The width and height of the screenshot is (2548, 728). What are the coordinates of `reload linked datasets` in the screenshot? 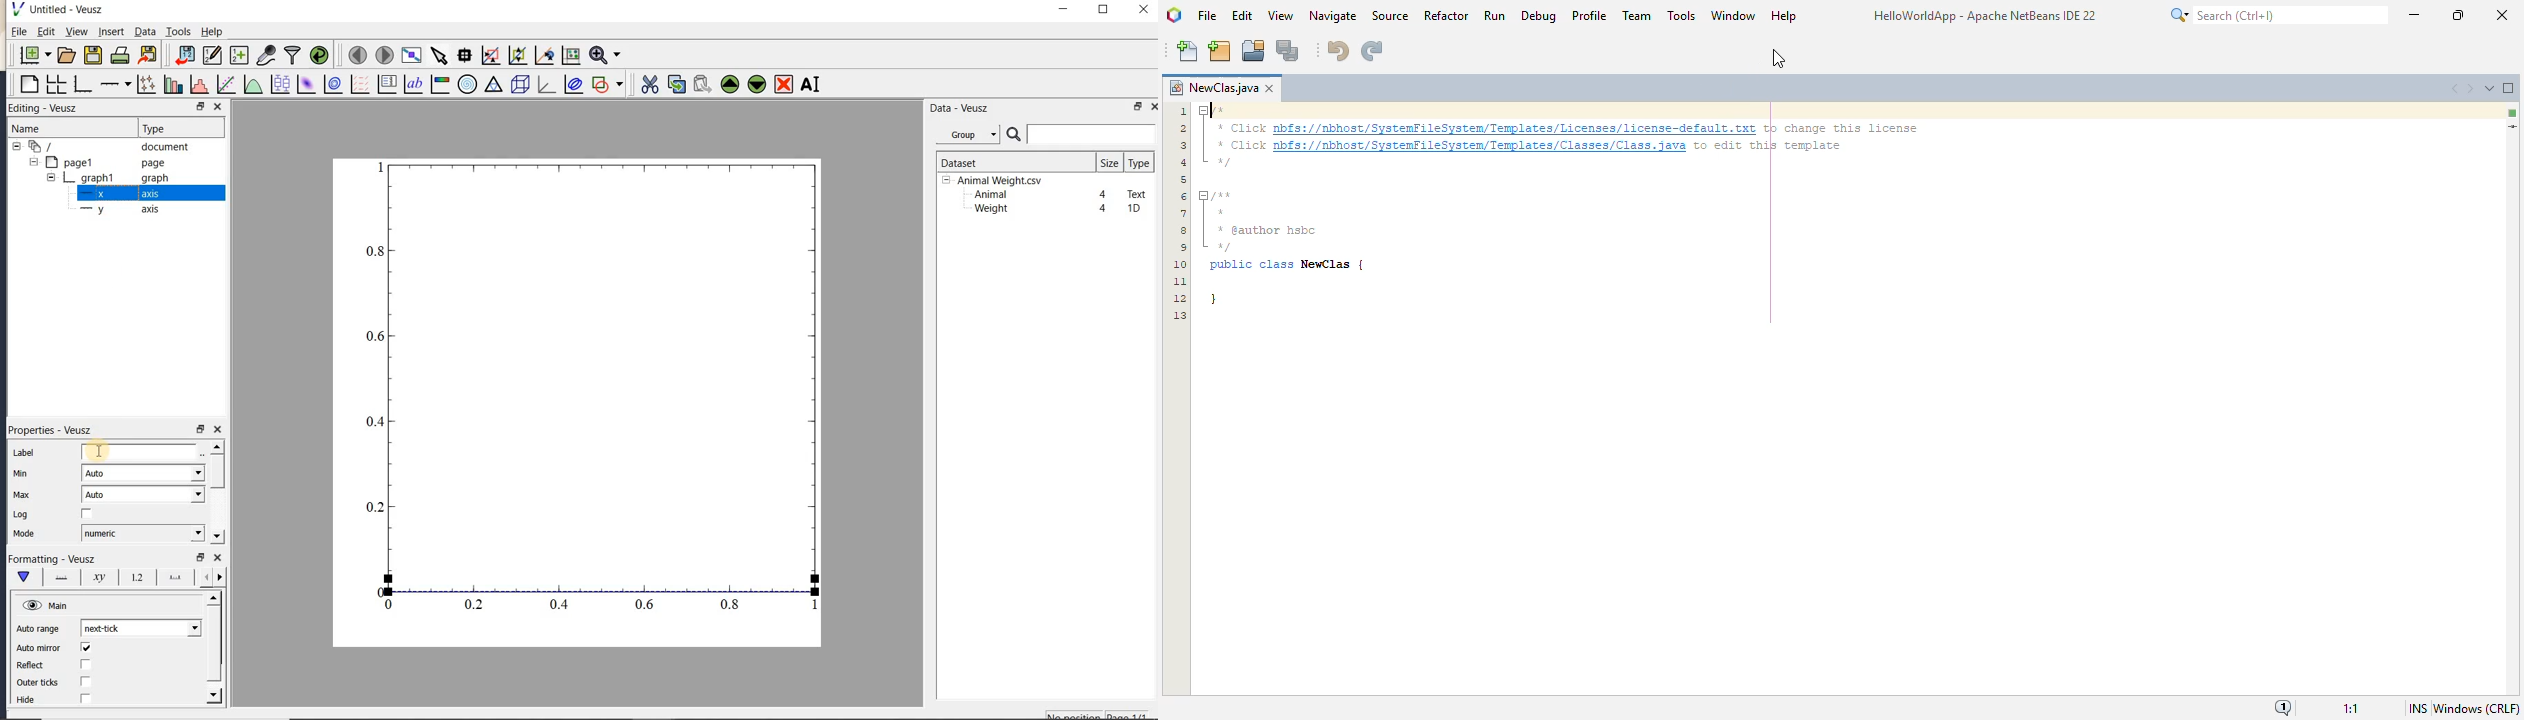 It's located at (319, 54).